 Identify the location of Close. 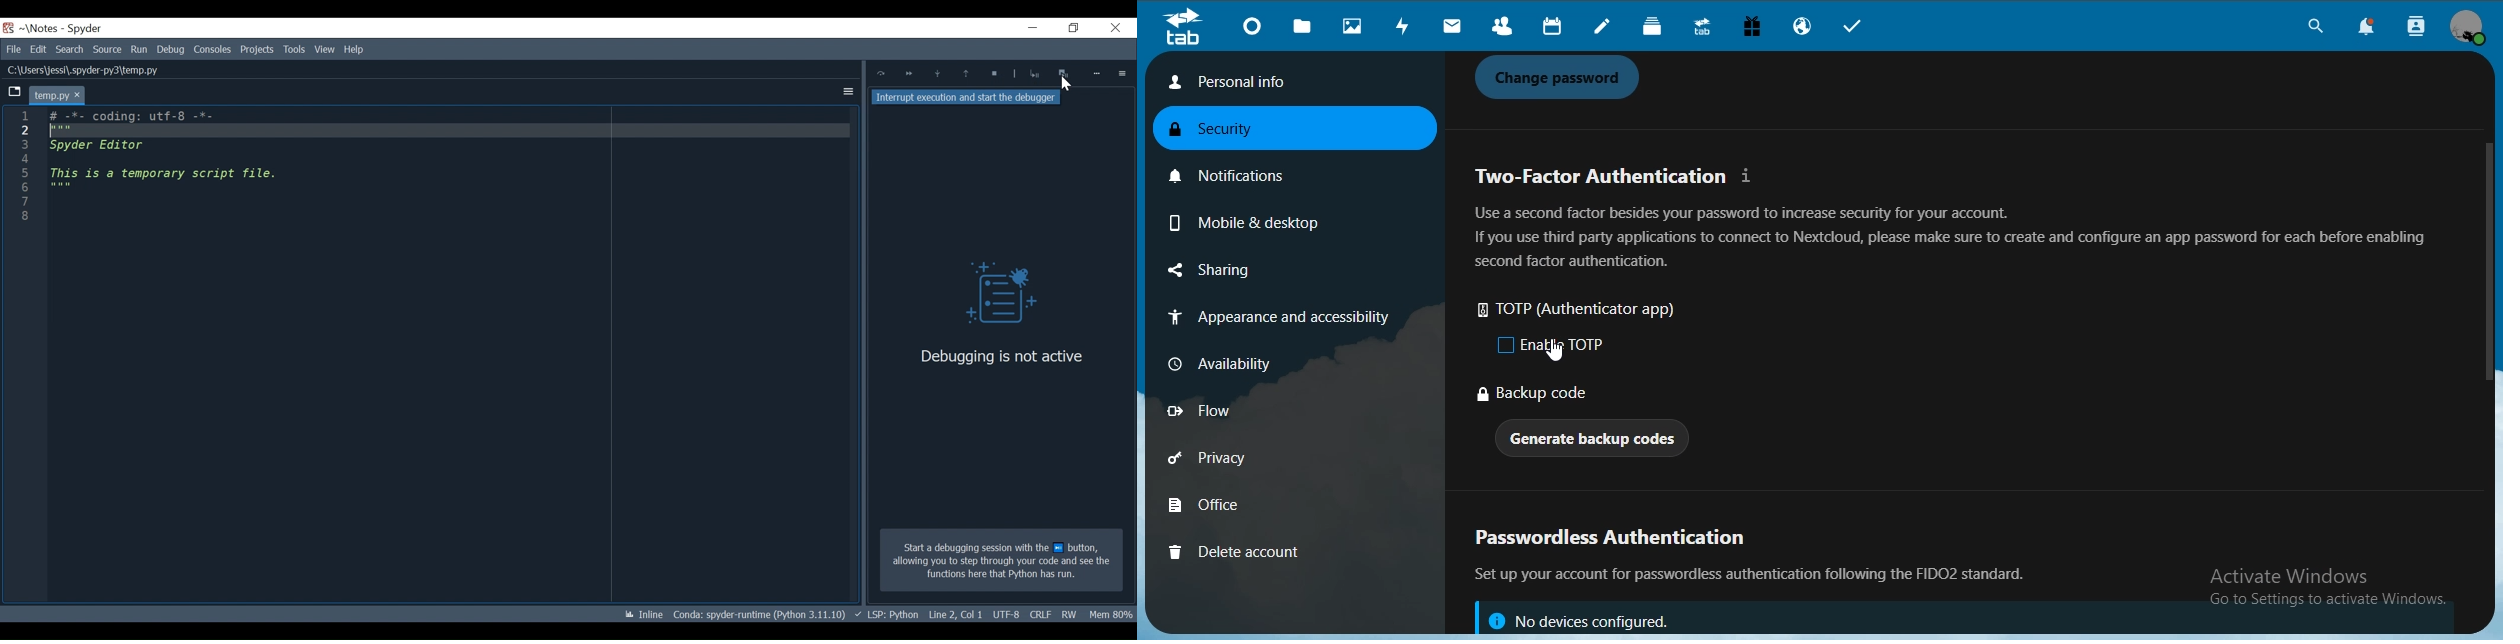
(1113, 29).